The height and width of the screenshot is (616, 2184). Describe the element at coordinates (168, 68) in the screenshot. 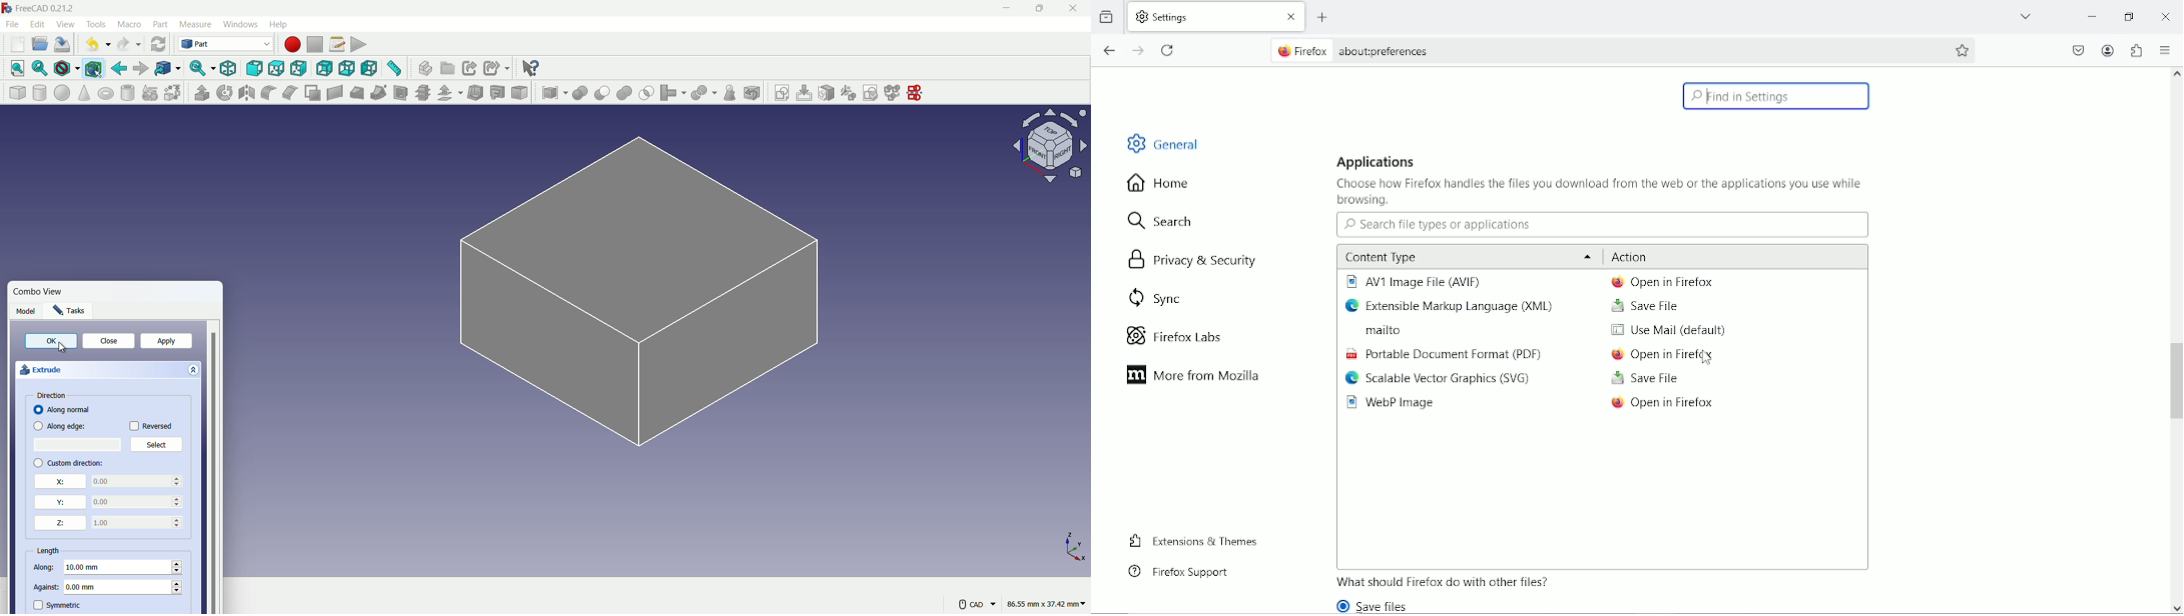

I see `go to linked objects` at that location.